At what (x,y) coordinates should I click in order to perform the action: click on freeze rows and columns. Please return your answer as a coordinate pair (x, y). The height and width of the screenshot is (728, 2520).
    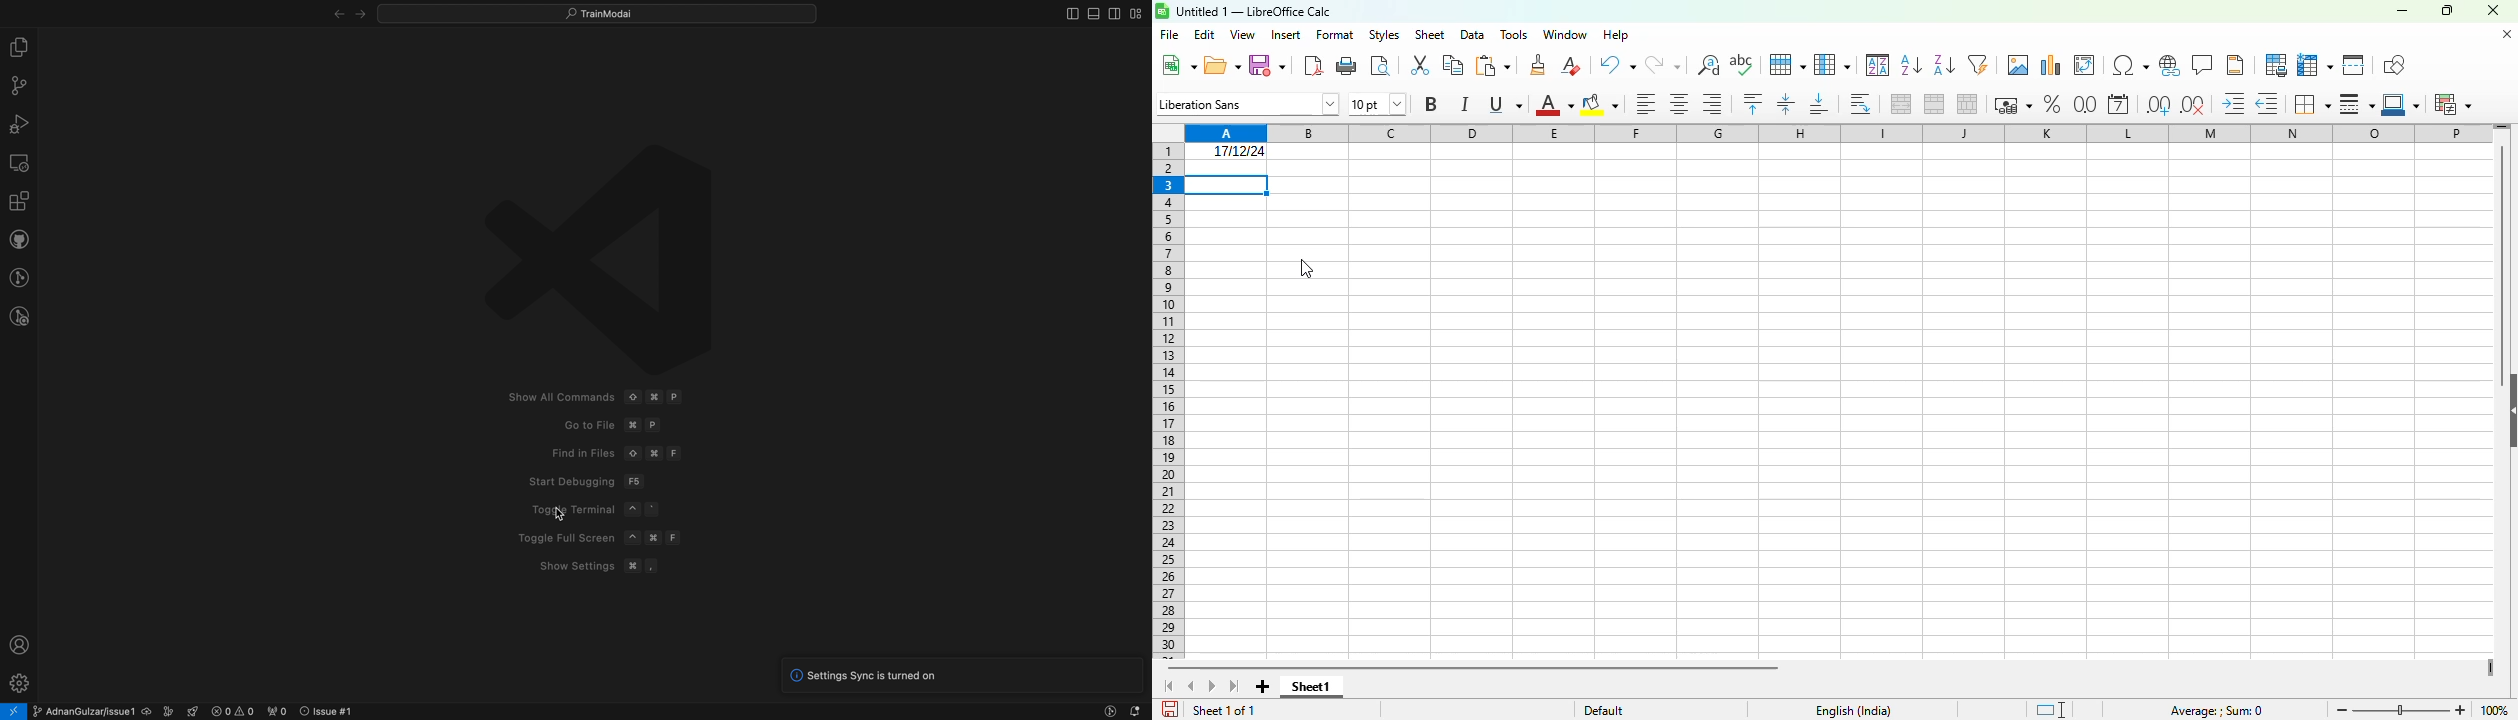
    Looking at the image, I should click on (2314, 65).